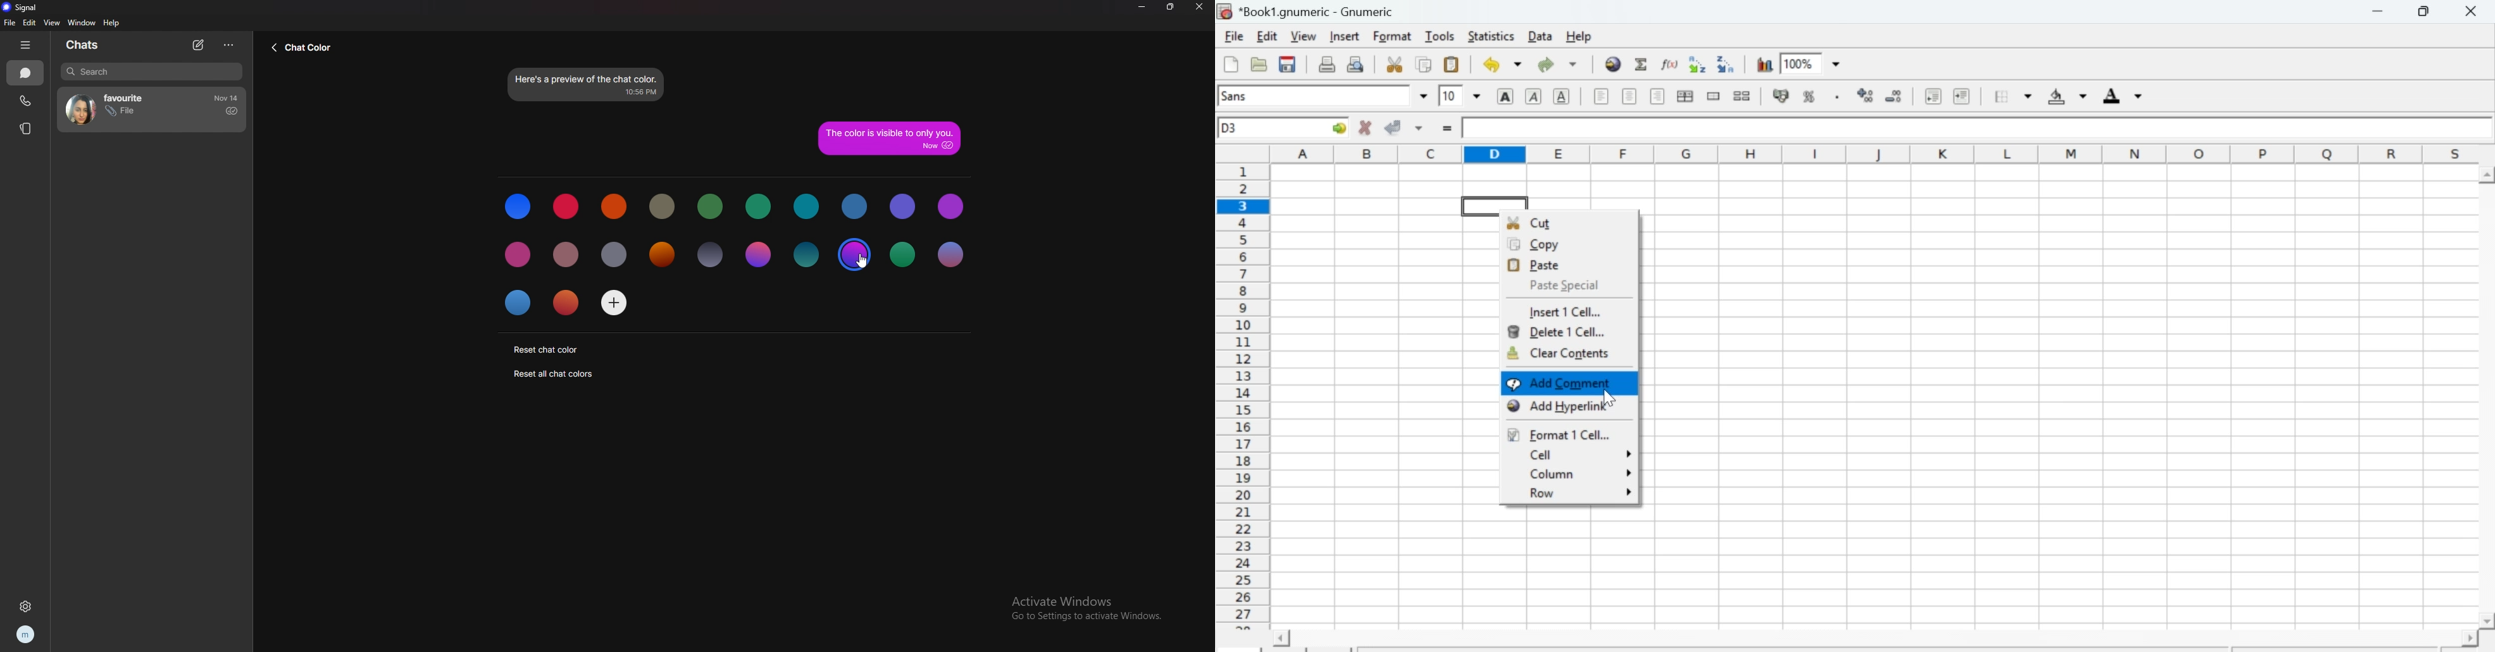 This screenshot has width=2520, height=672. I want to click on Font Size, so click(1459, 95).